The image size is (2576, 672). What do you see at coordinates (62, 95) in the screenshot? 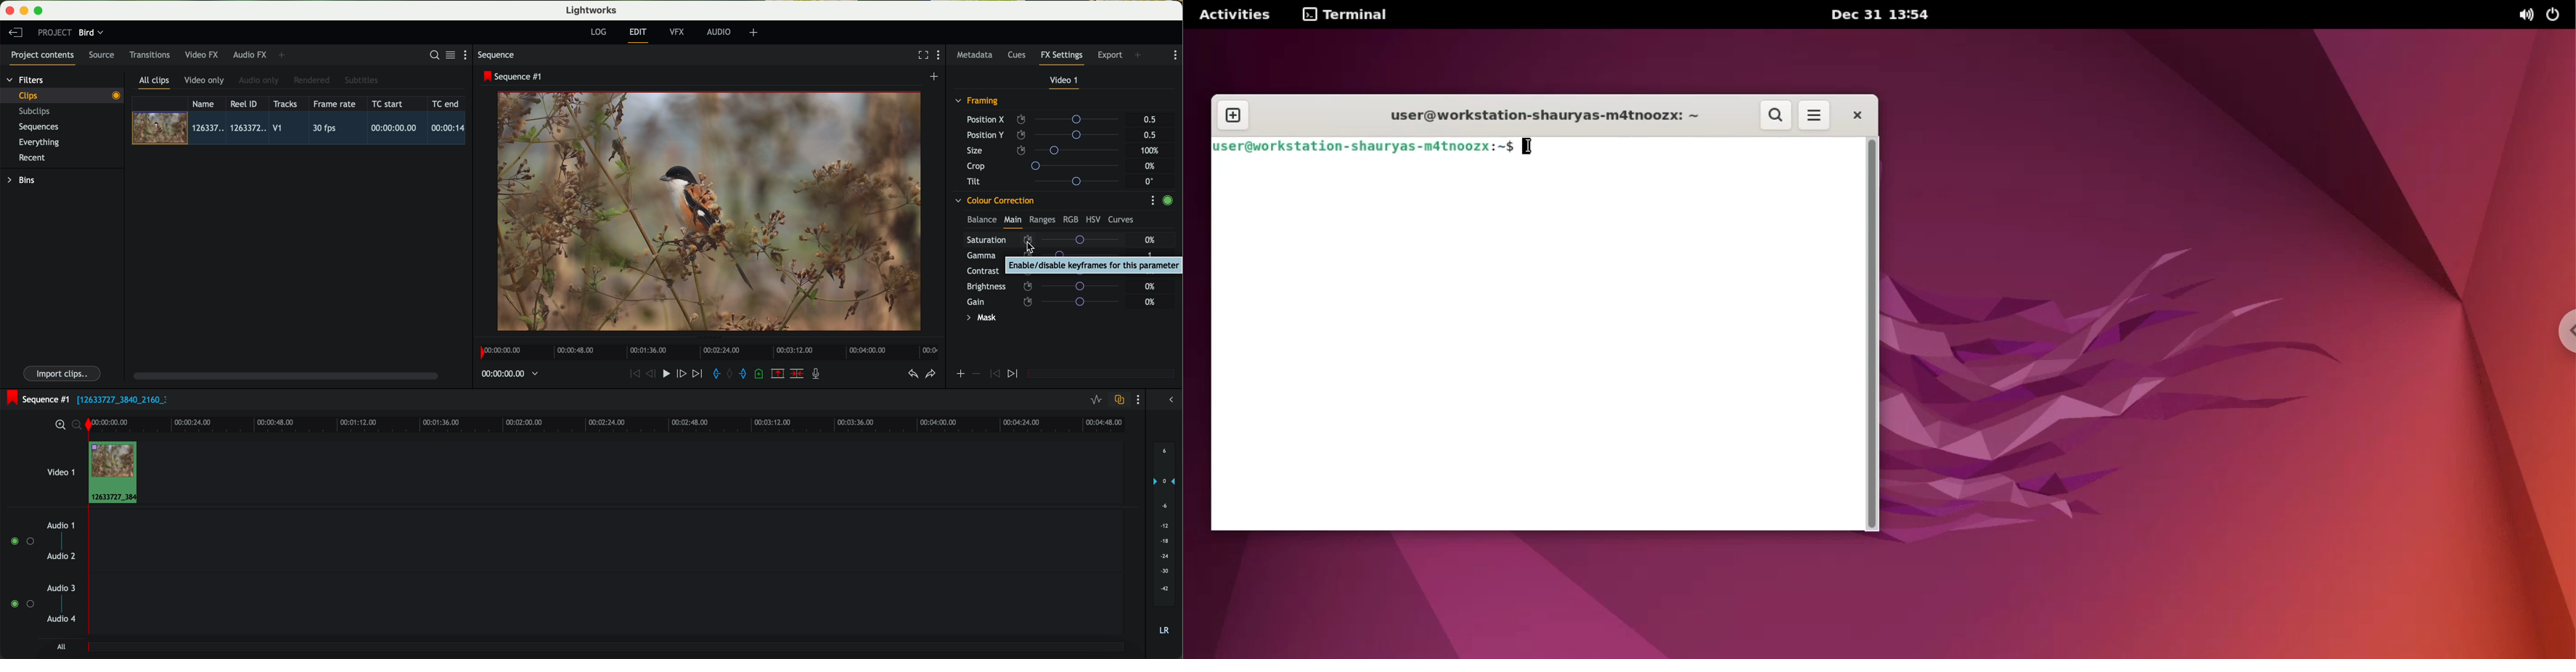
I see `clips` at bounding box center [62, 95].